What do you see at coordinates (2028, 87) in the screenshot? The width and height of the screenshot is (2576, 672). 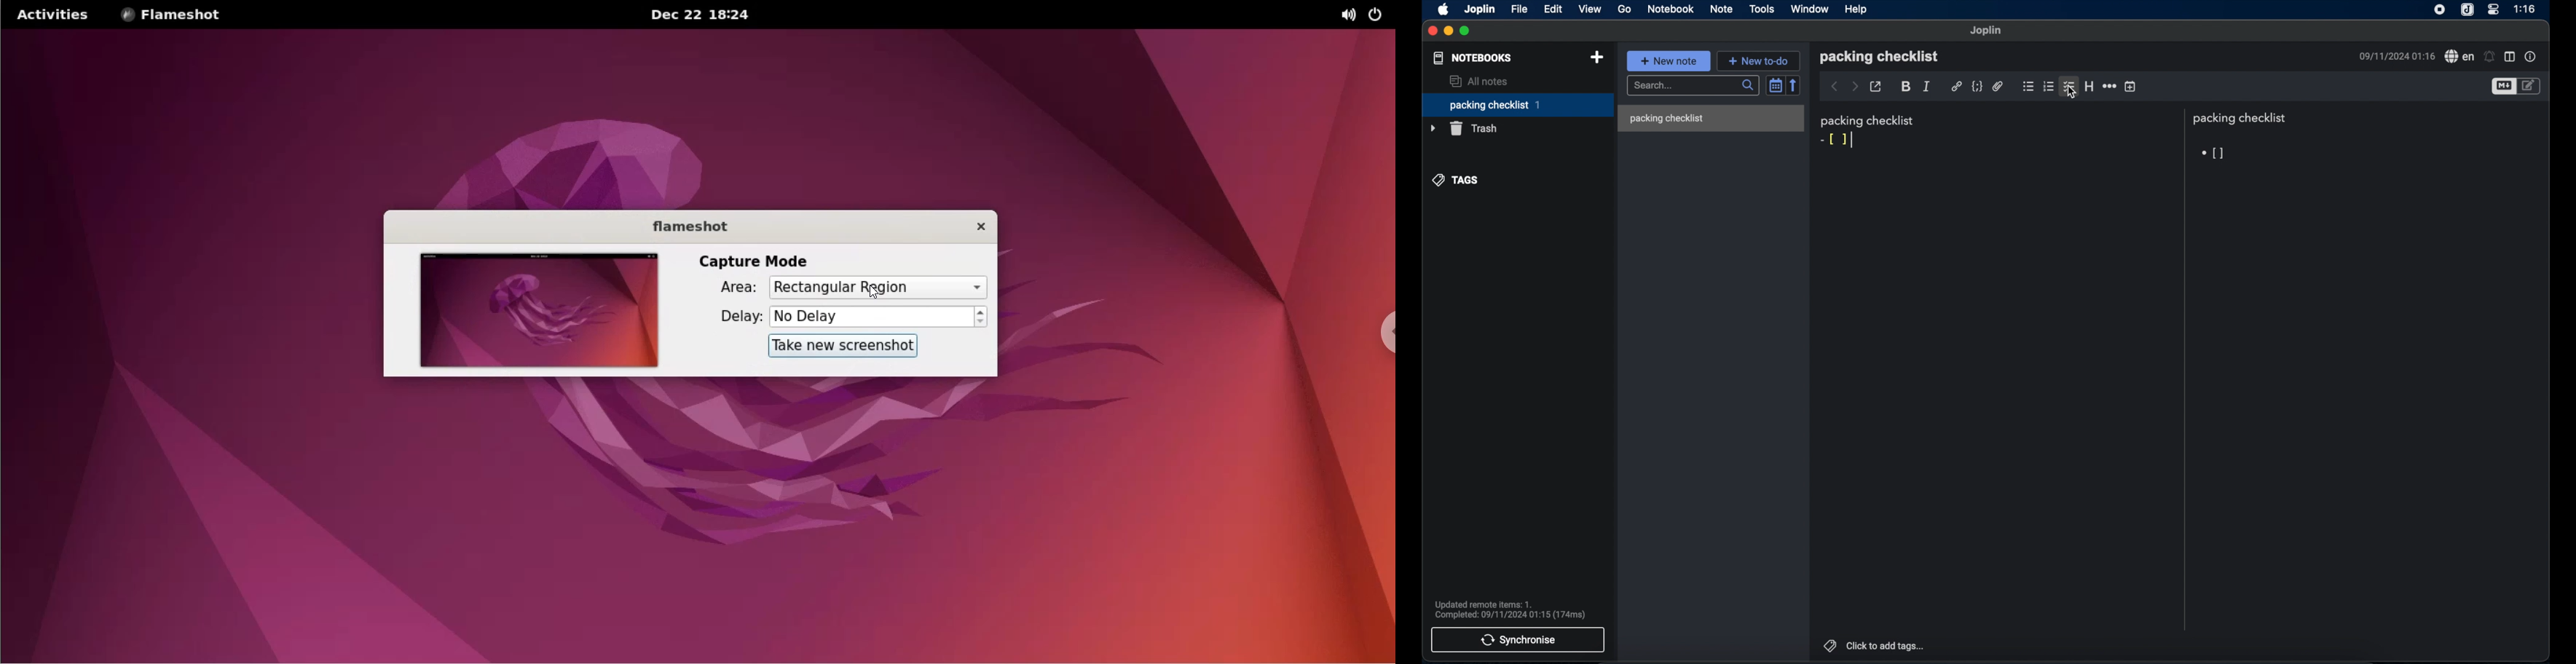 I see `bulleted checklist` at bounding box center [2028, 87].